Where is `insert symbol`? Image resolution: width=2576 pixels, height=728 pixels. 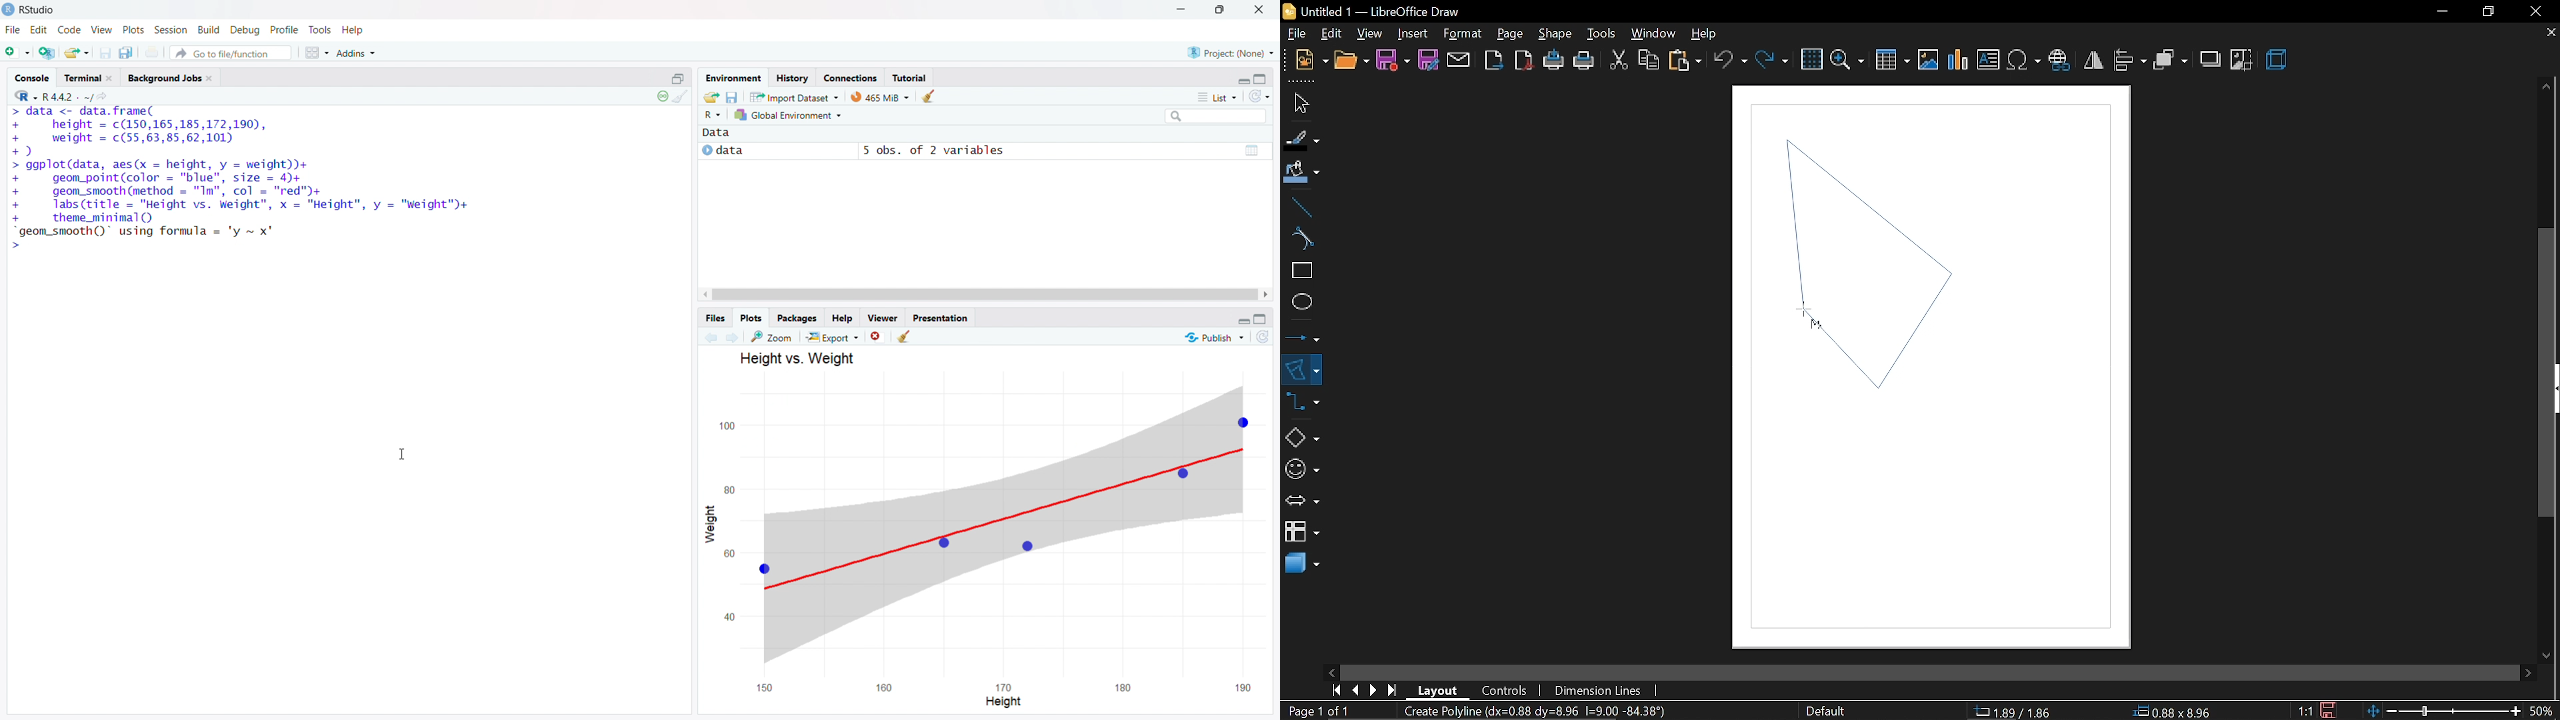 insert symbol is located at coordinates (2023, 60).